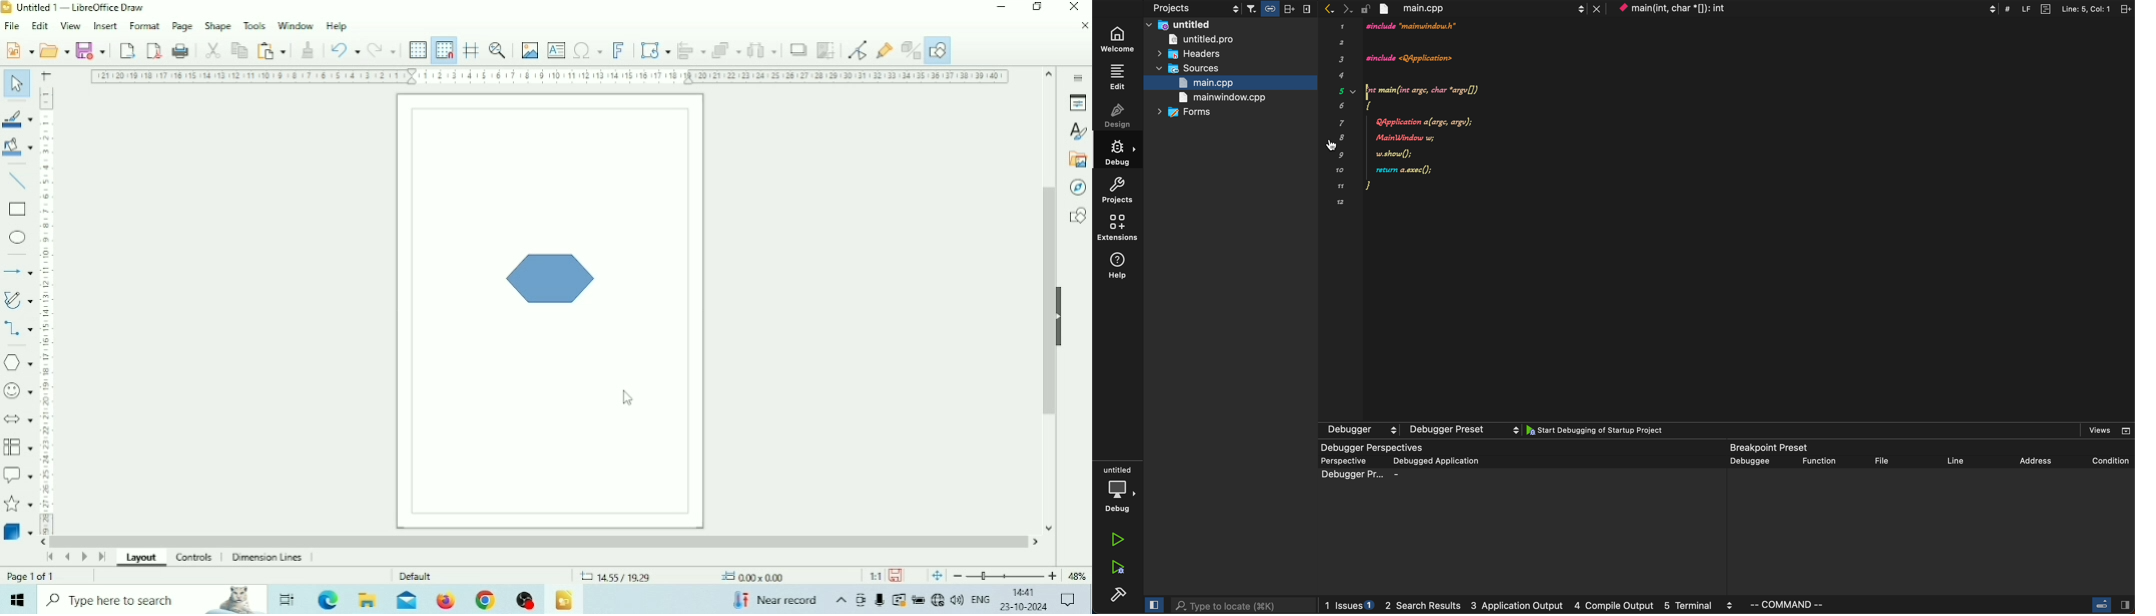  I want to click on Cursor, so click(629, 399).